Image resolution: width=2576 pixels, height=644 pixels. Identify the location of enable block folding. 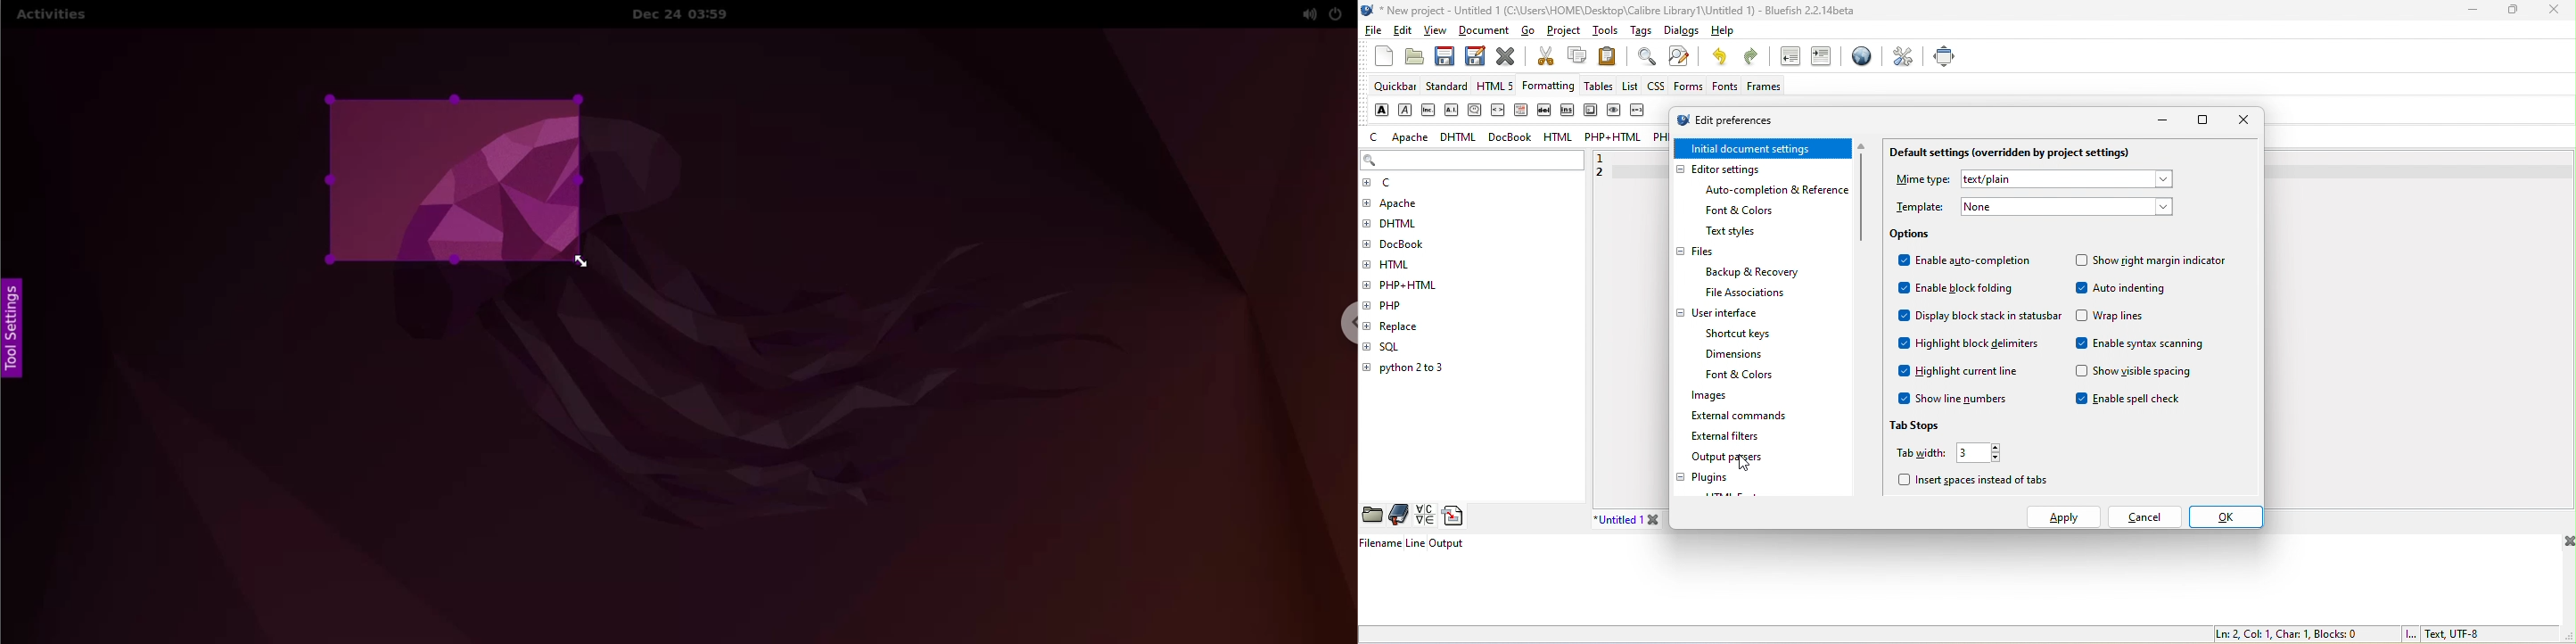
(1957, 291).